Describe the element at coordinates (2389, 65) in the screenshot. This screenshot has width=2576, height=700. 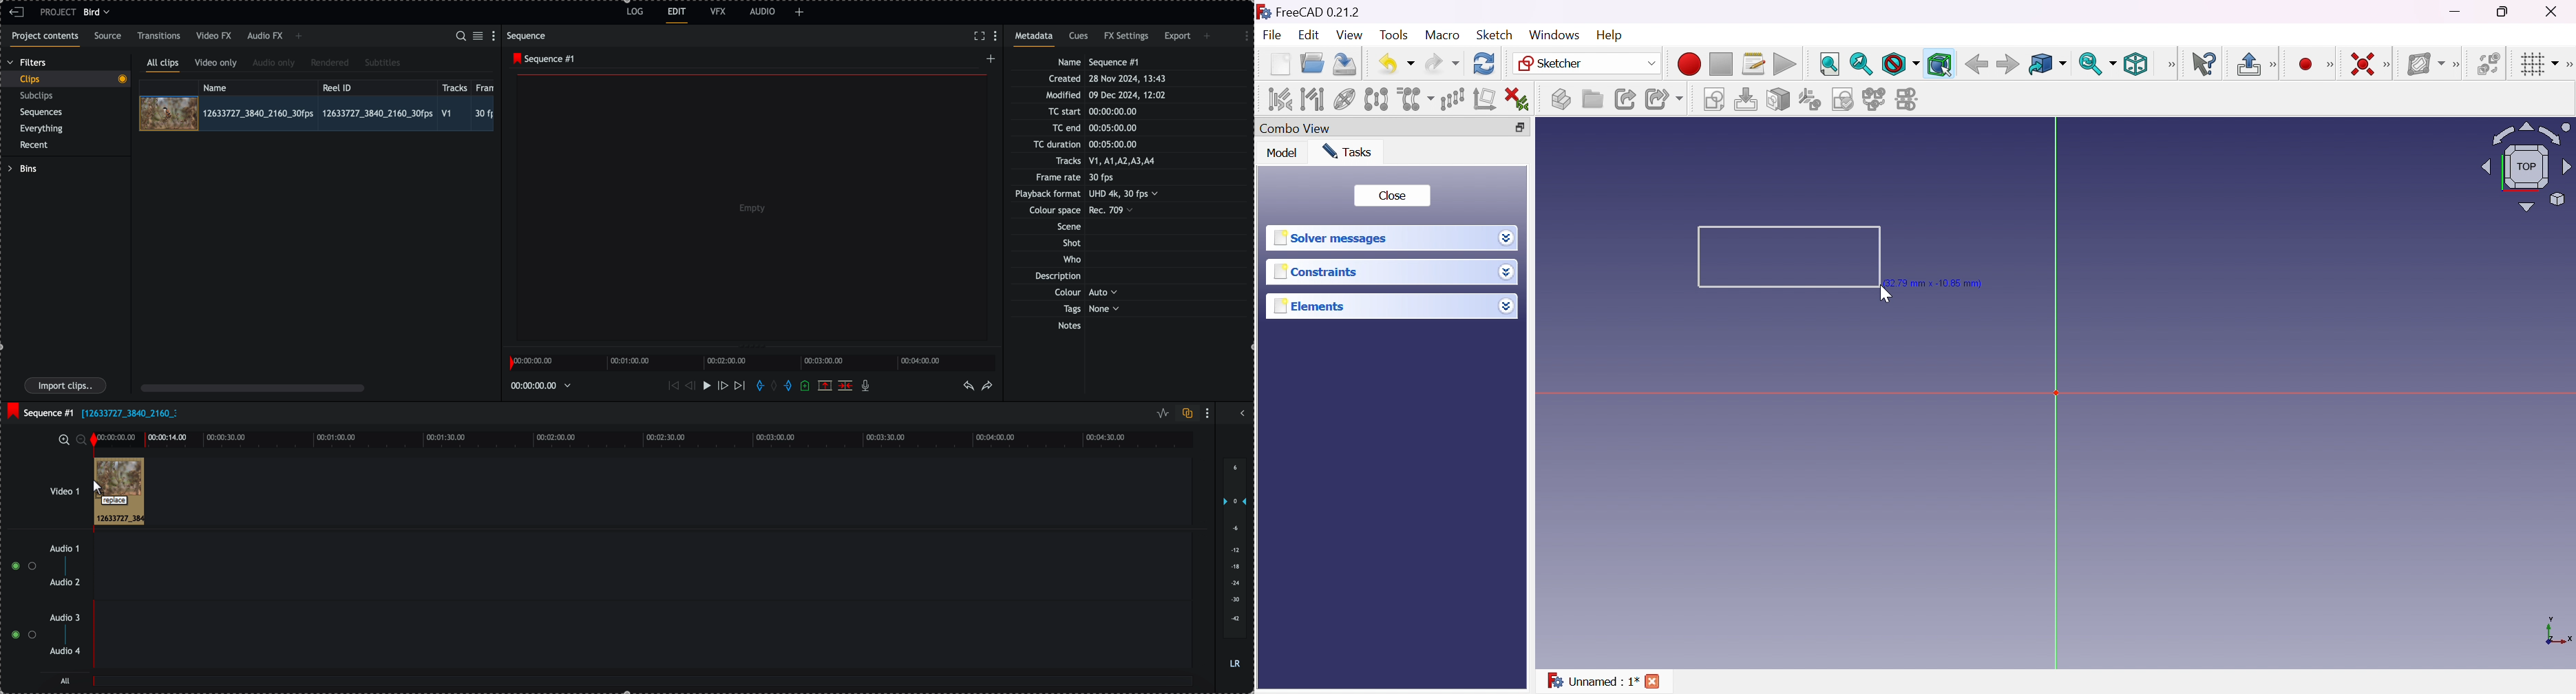
I see `[Sketcher constraints]` at that location.